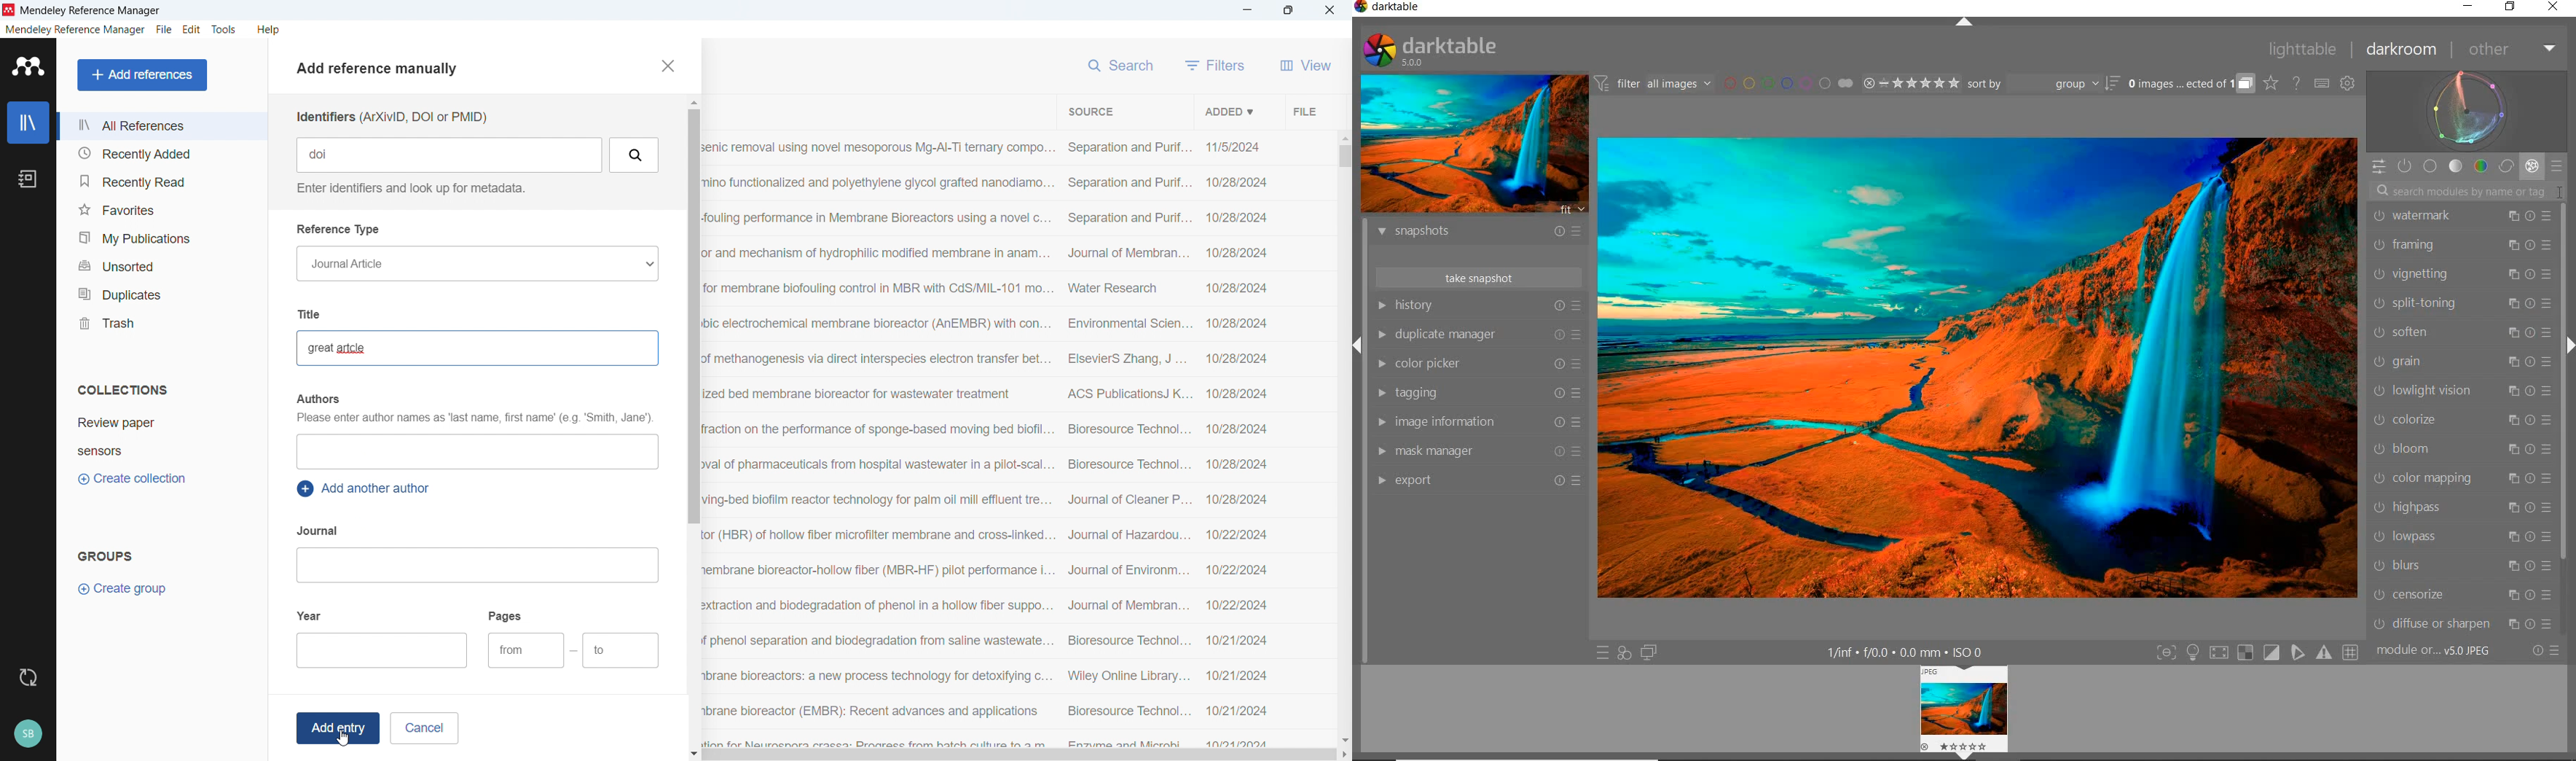 Image resolution: width=2576 pixels, height=784 pixels. What do you see at coordinates (366, 489) in the screenshot?
I see `Add another author ` at bounding box center [366, 489].